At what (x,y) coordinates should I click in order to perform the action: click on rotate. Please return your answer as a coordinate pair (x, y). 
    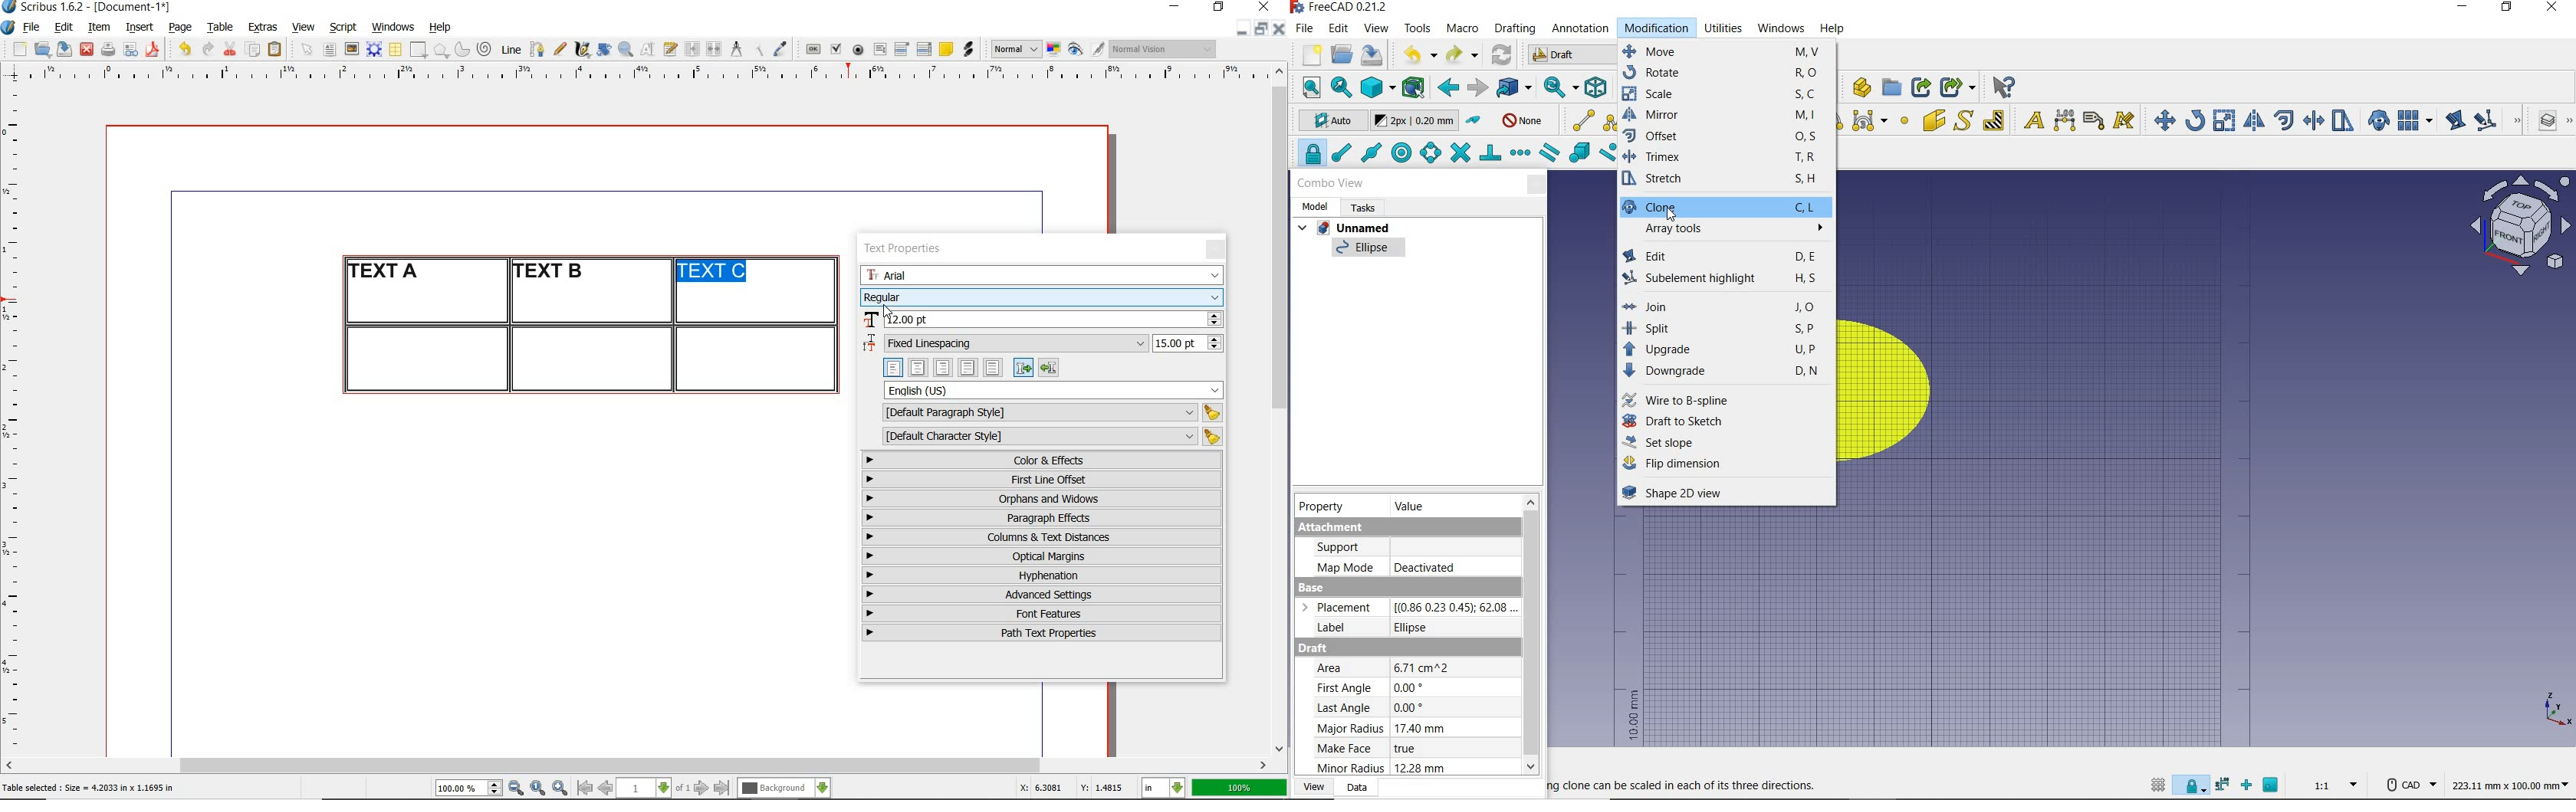
    Looking at the image, I should click on (2195, 120).